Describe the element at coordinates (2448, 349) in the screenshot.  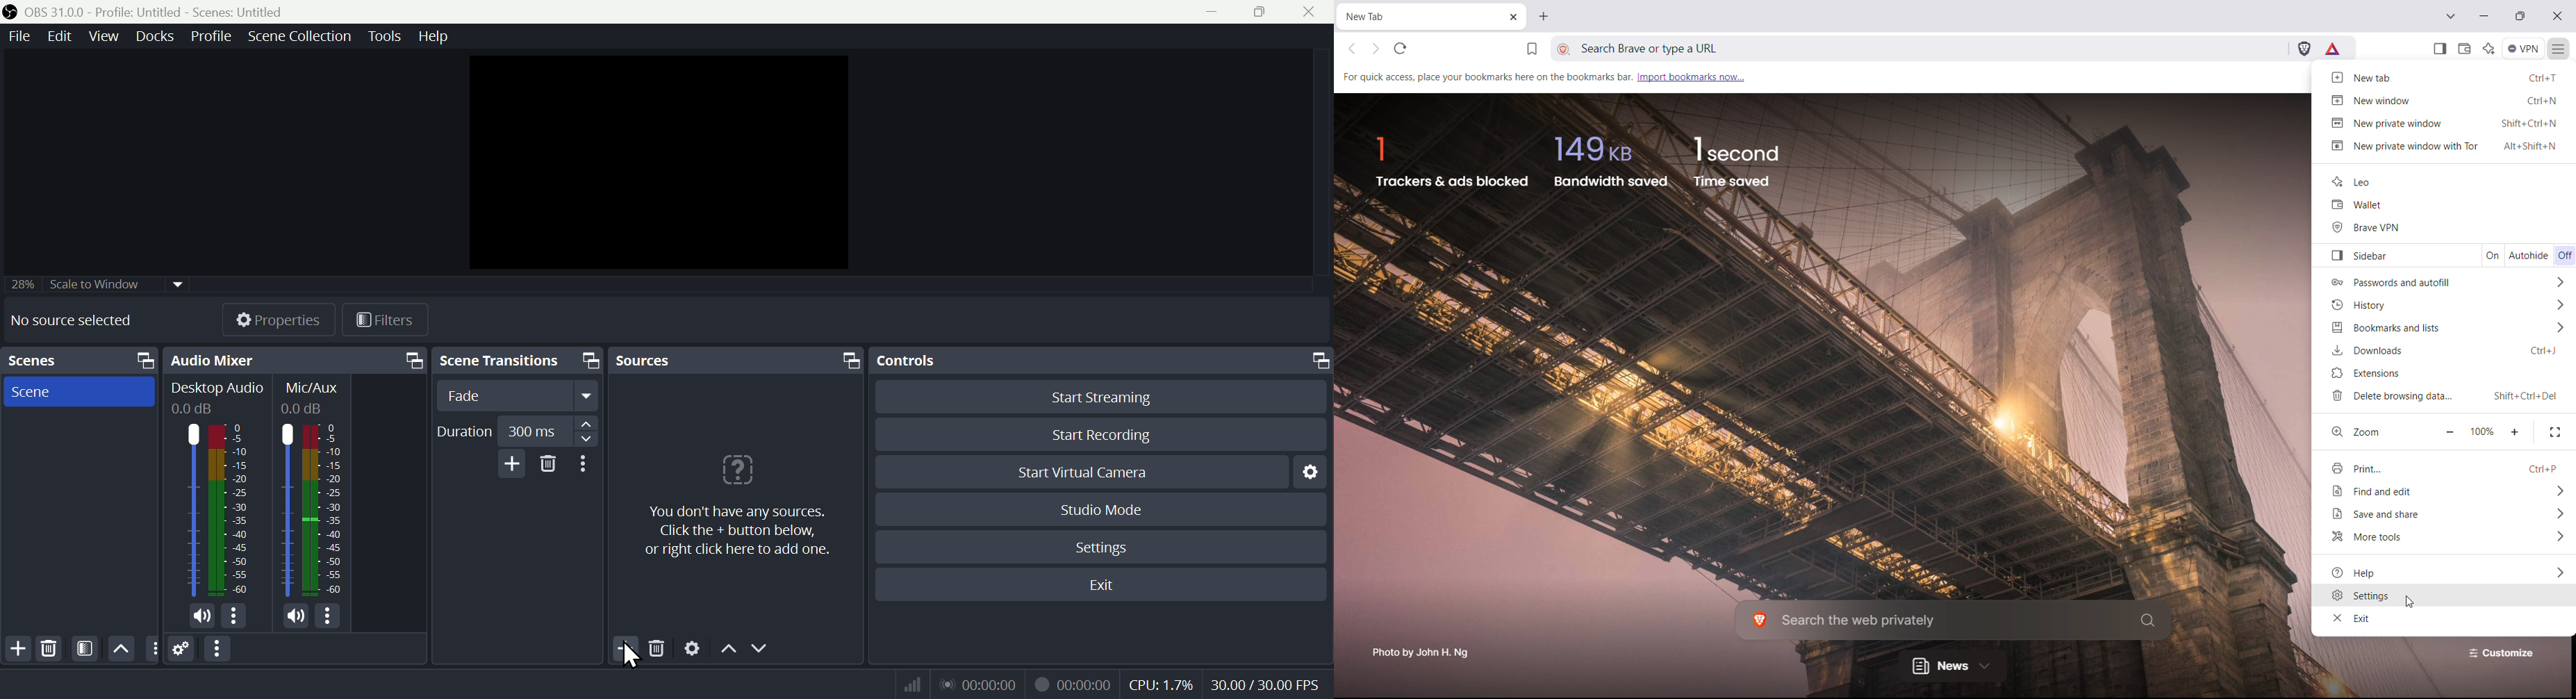
I see `downloads` at that location.